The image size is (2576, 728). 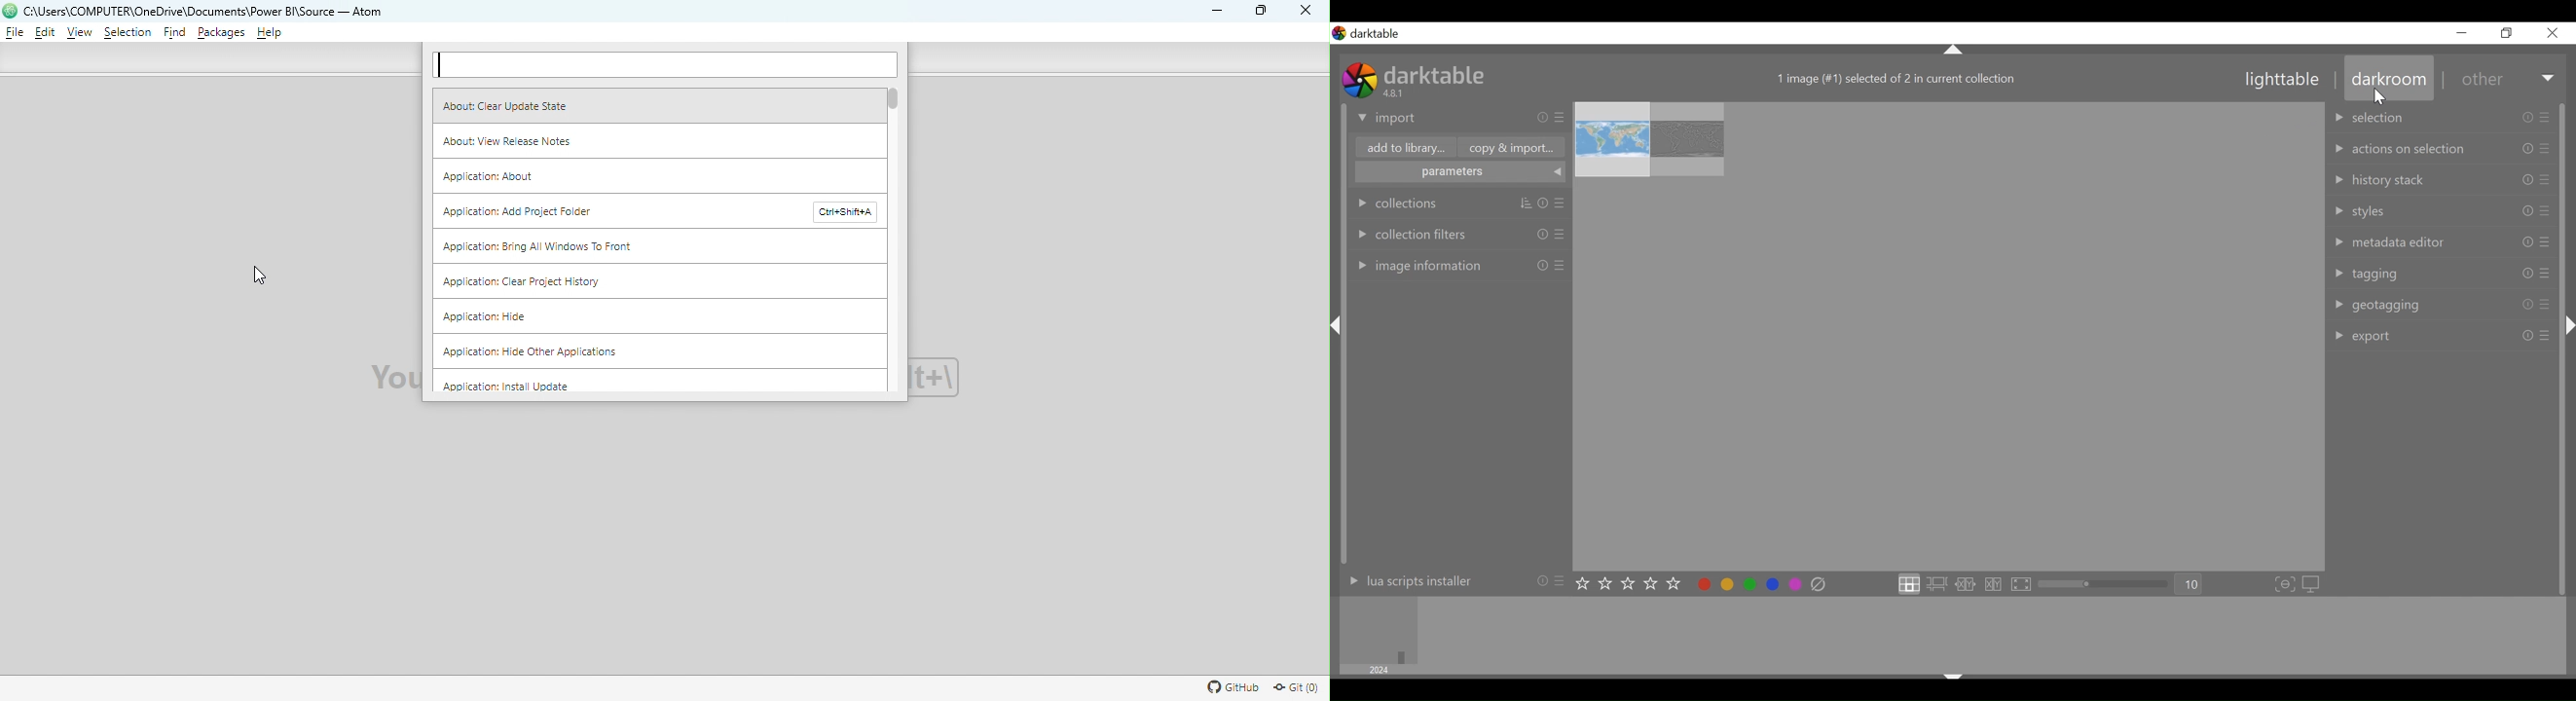 What do you see at coordinates (11, 11) in the screenshot?
I see `logo ` at bounding box center [11, 11].